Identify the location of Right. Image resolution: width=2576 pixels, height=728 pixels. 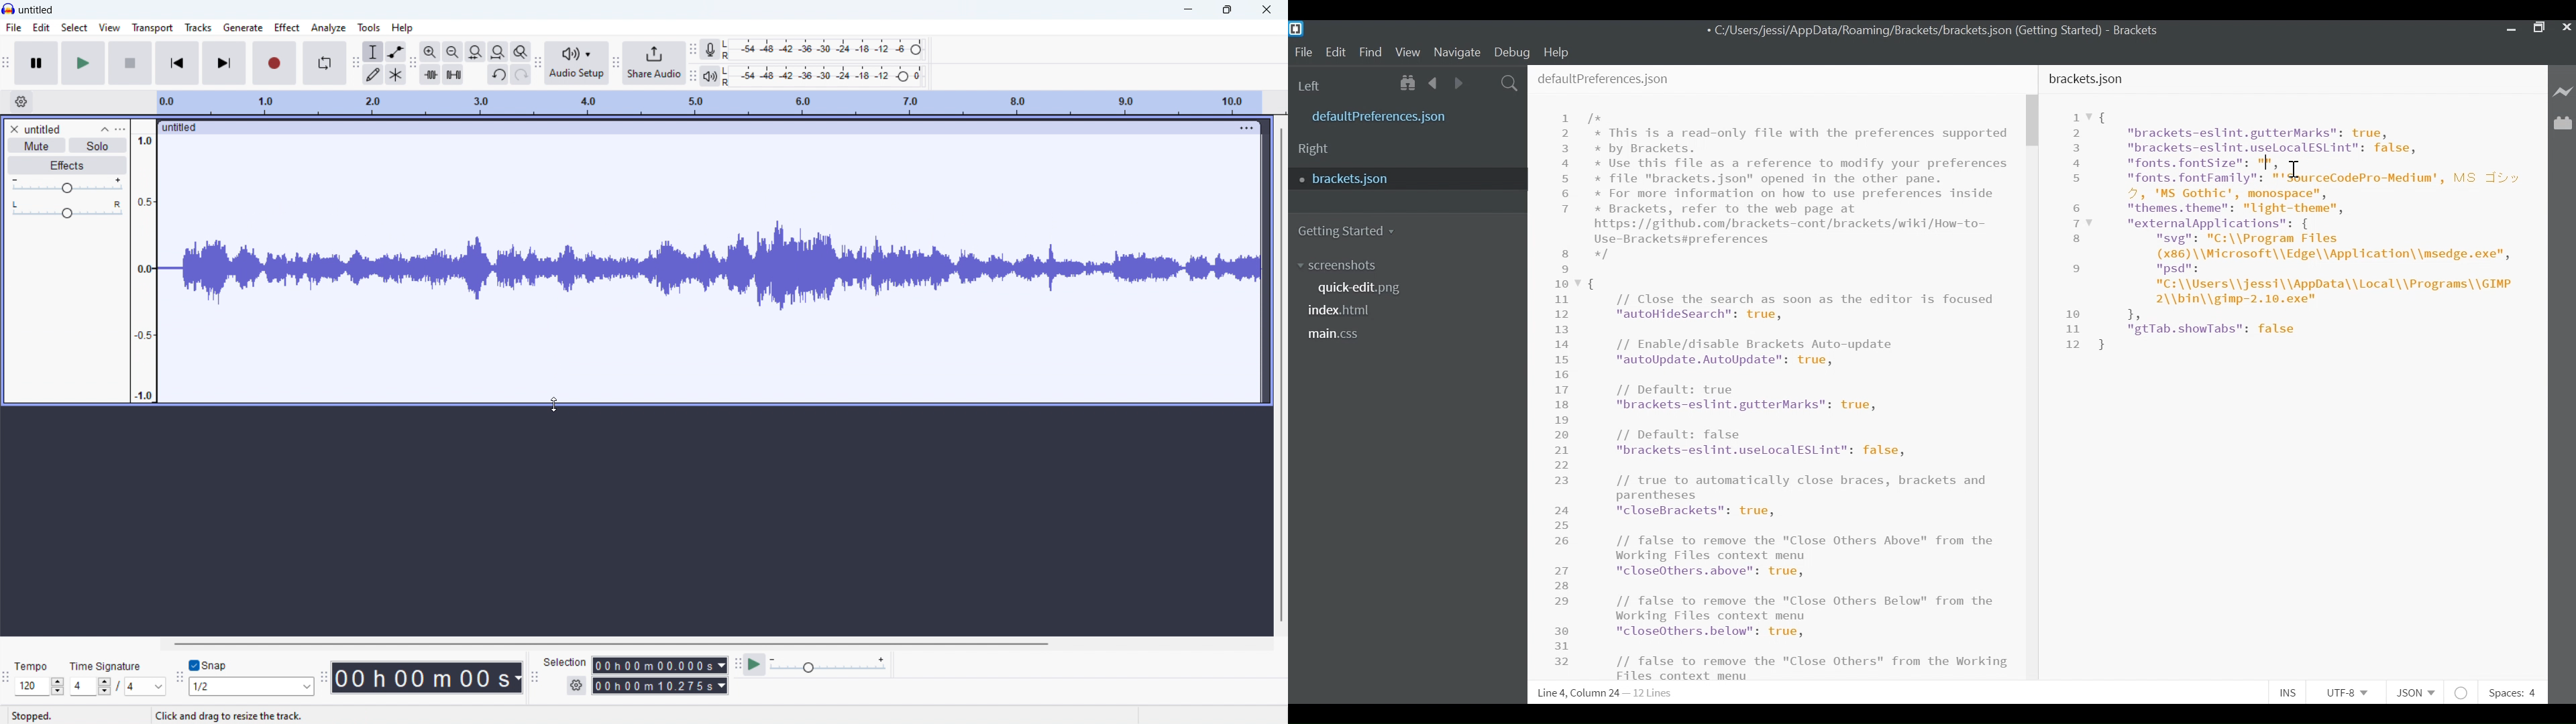
(1317, 149).